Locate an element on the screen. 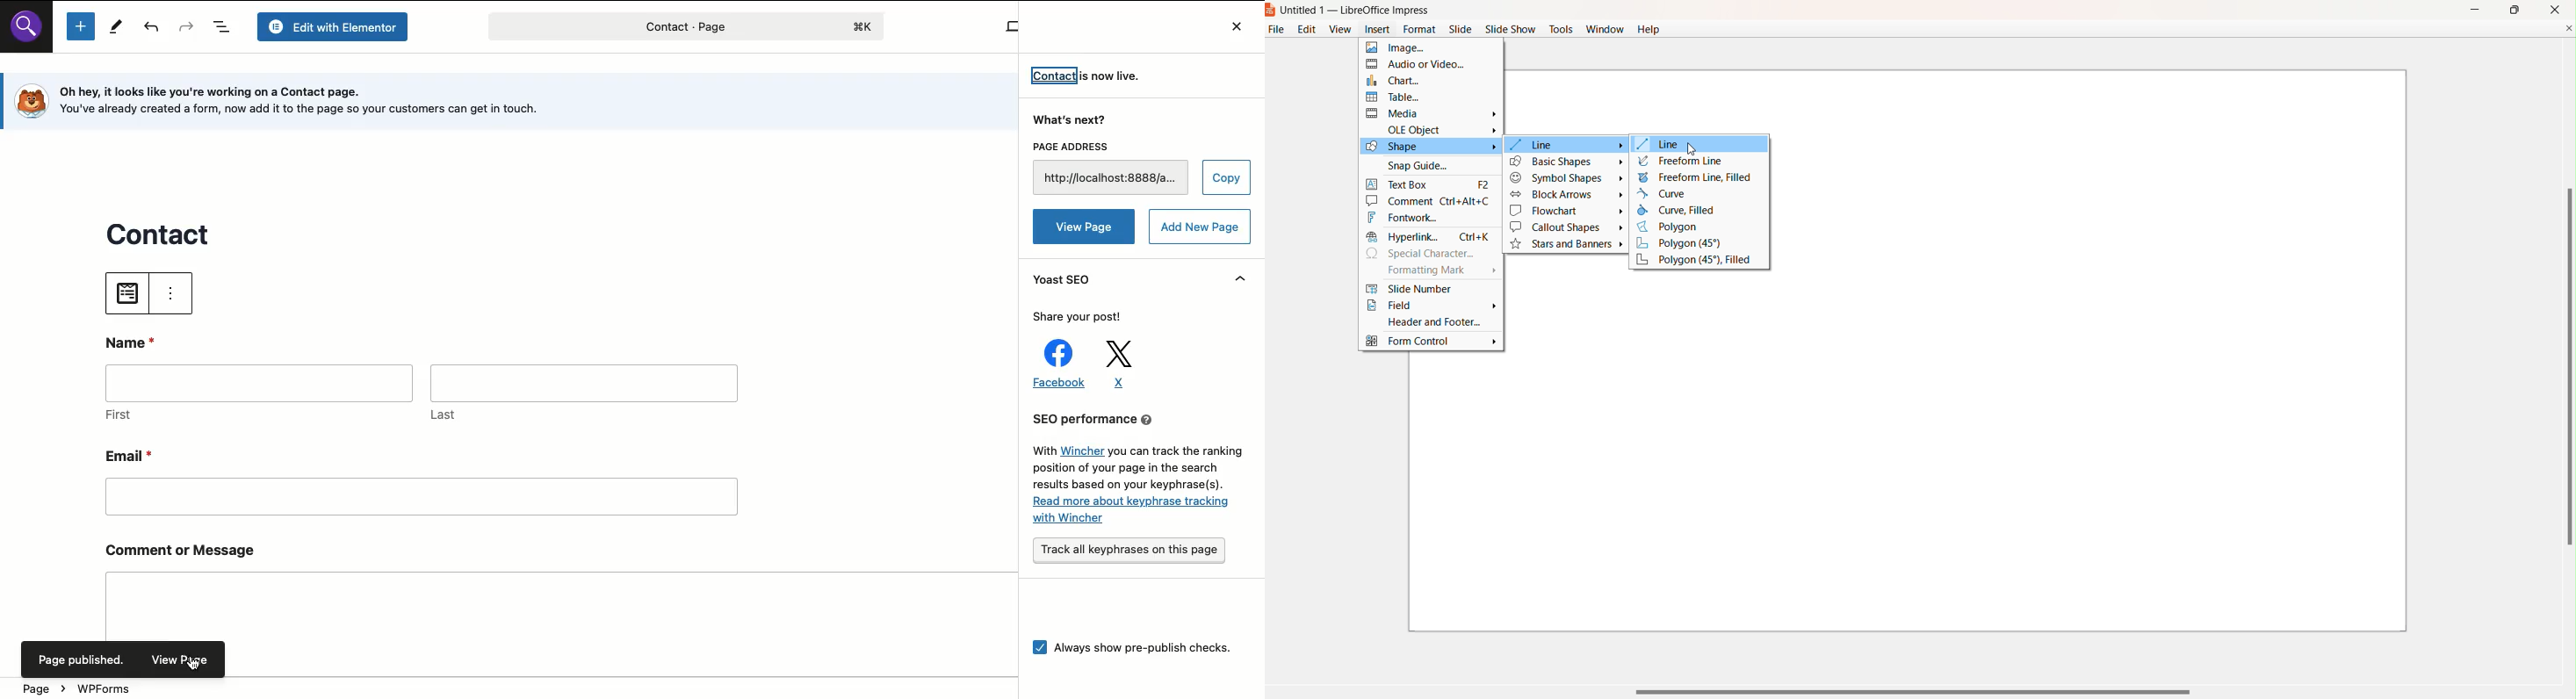 This screenshot has height=700, width=2576. Comment or message is located at coordinates (533, 581).